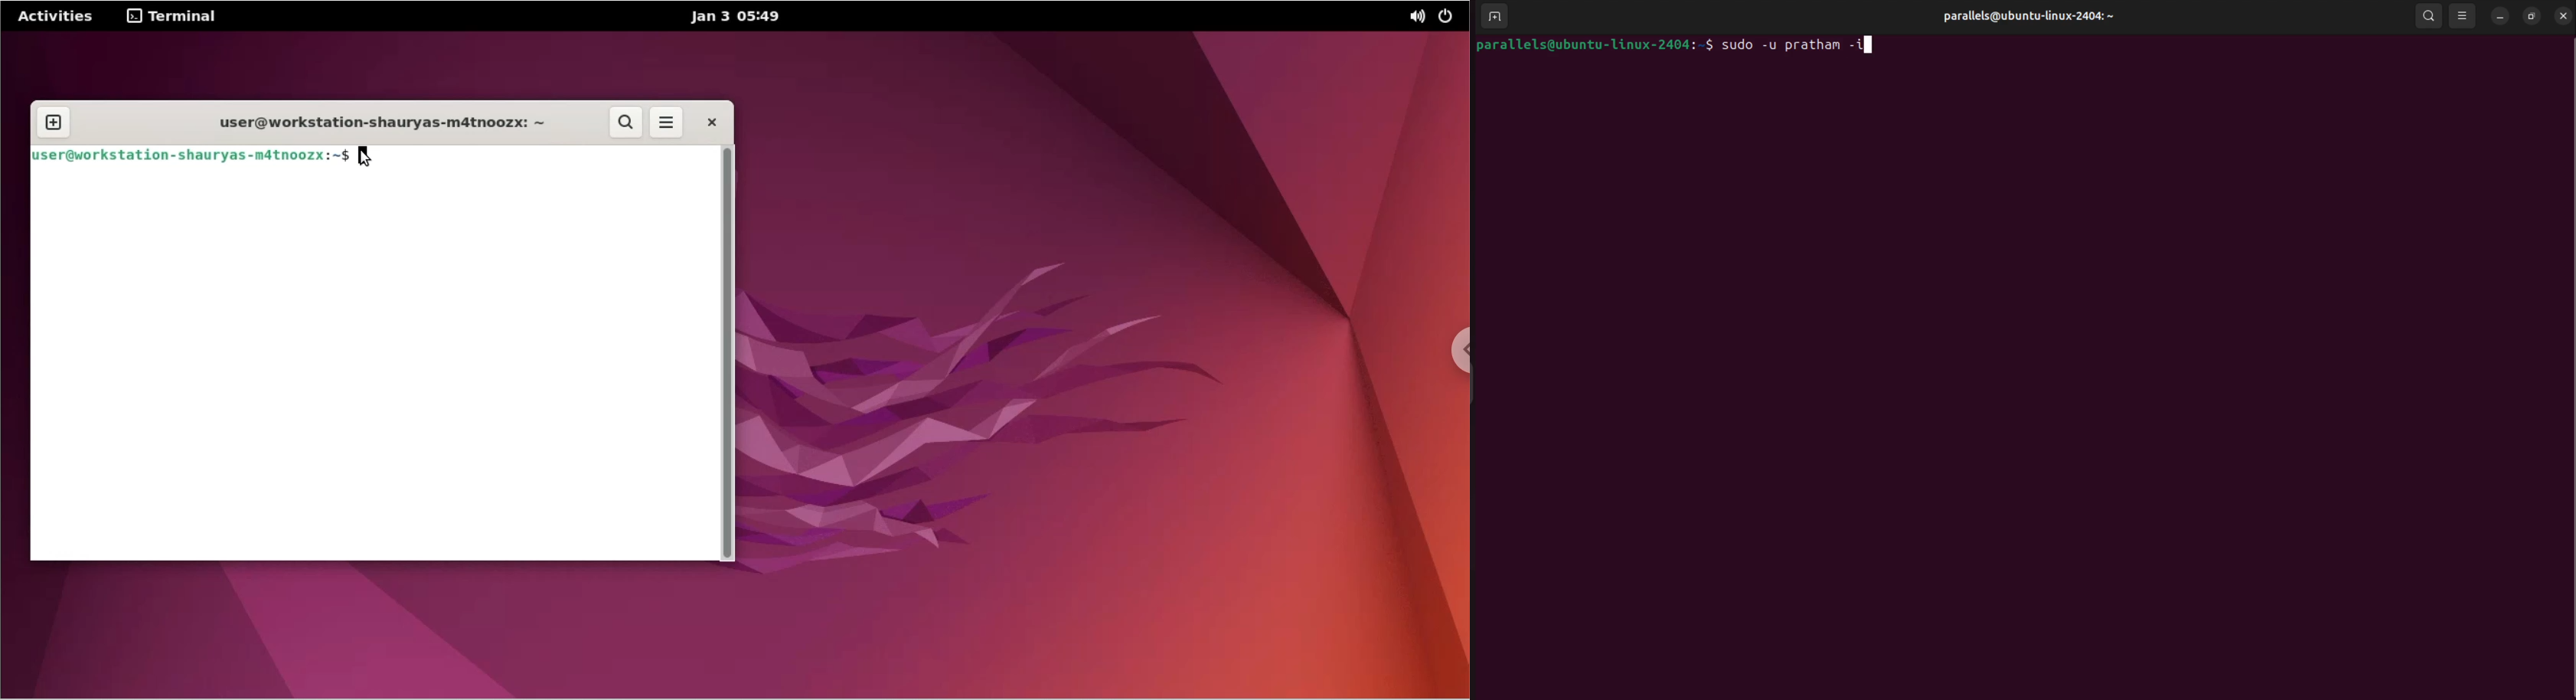 This screenshot has height=700, width=2576. Describe the element at coordinates (2465, 14) in the screenshot. I see `view options` at that location.